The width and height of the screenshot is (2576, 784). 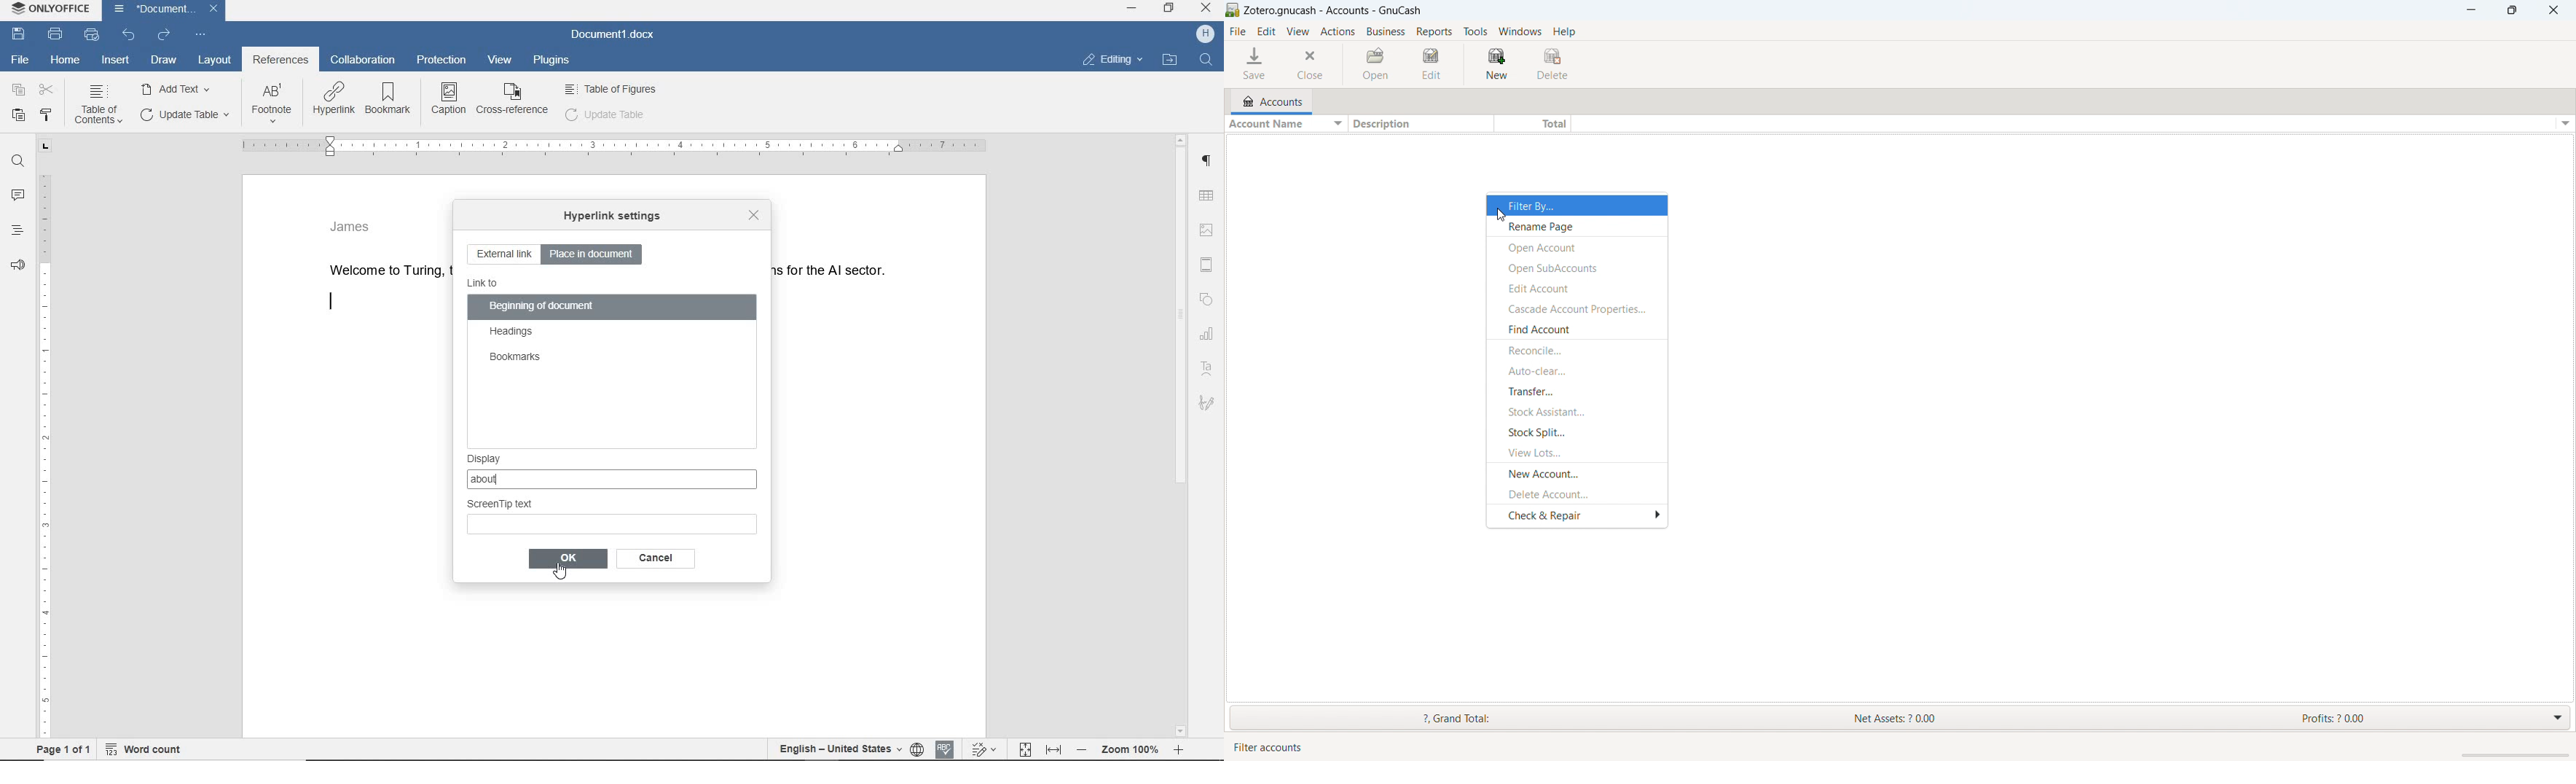 What do you see at coordinates (2411, 717) in the screenshot?
I see `Profits: 2 0.00` at bounding box center [2411, 717].